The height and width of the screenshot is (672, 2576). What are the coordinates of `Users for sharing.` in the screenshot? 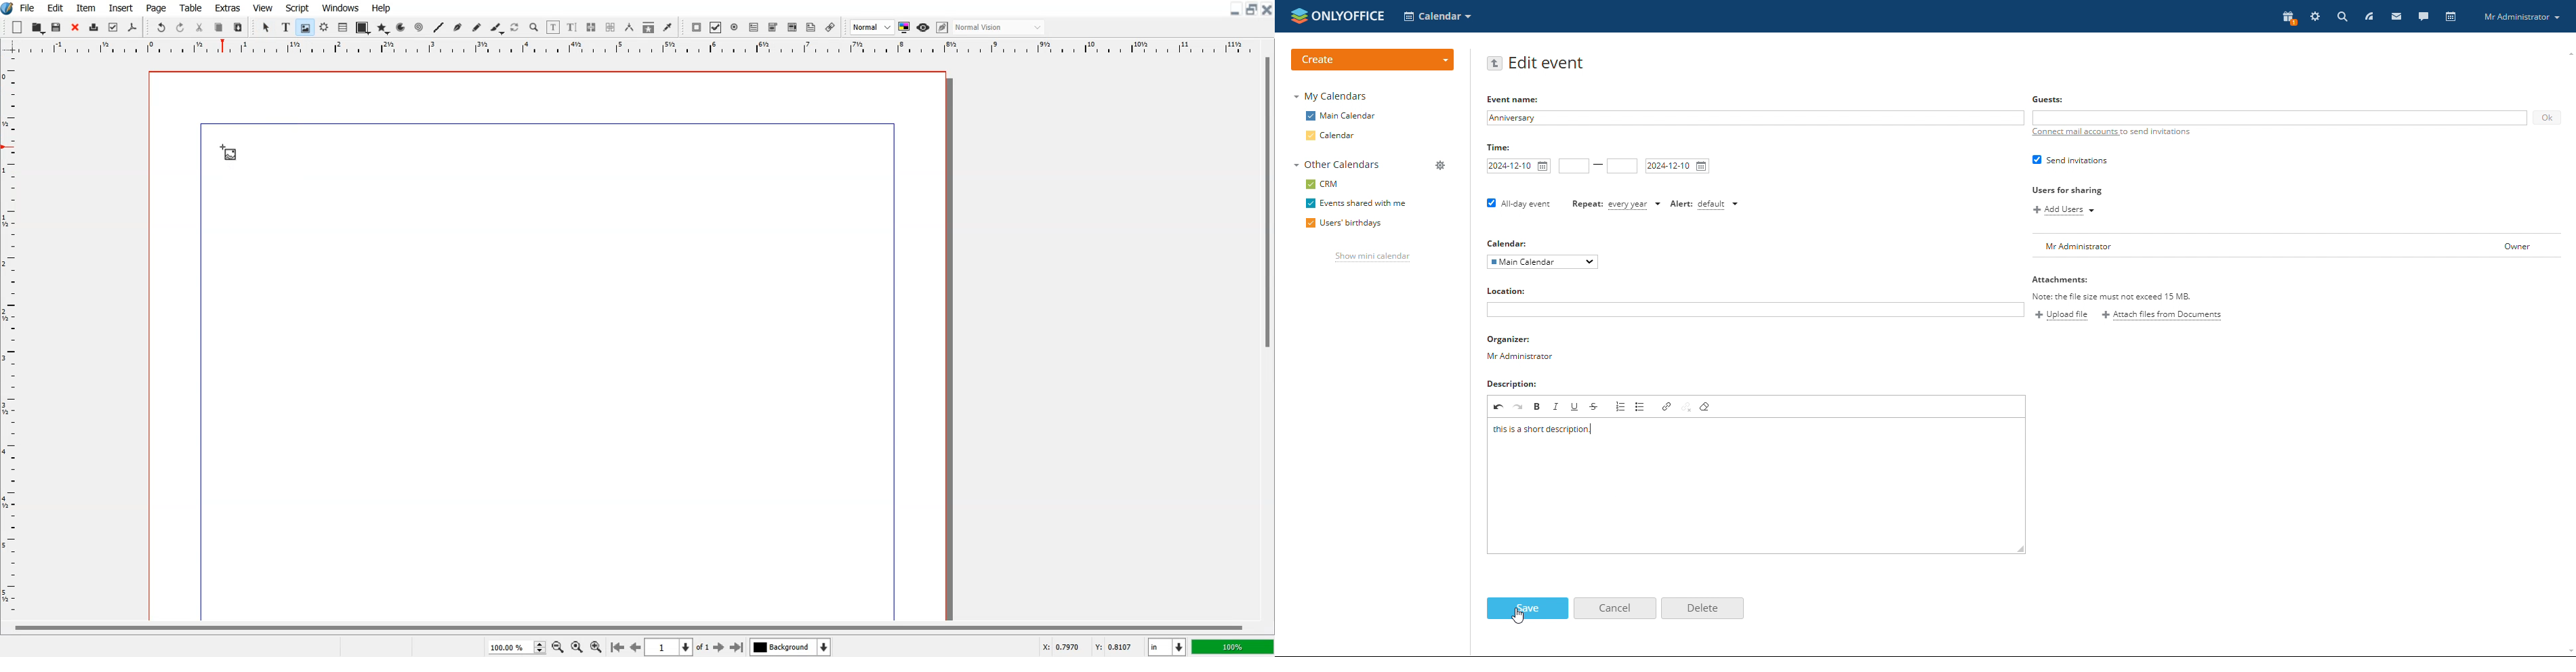 It's located at (2067, 190).